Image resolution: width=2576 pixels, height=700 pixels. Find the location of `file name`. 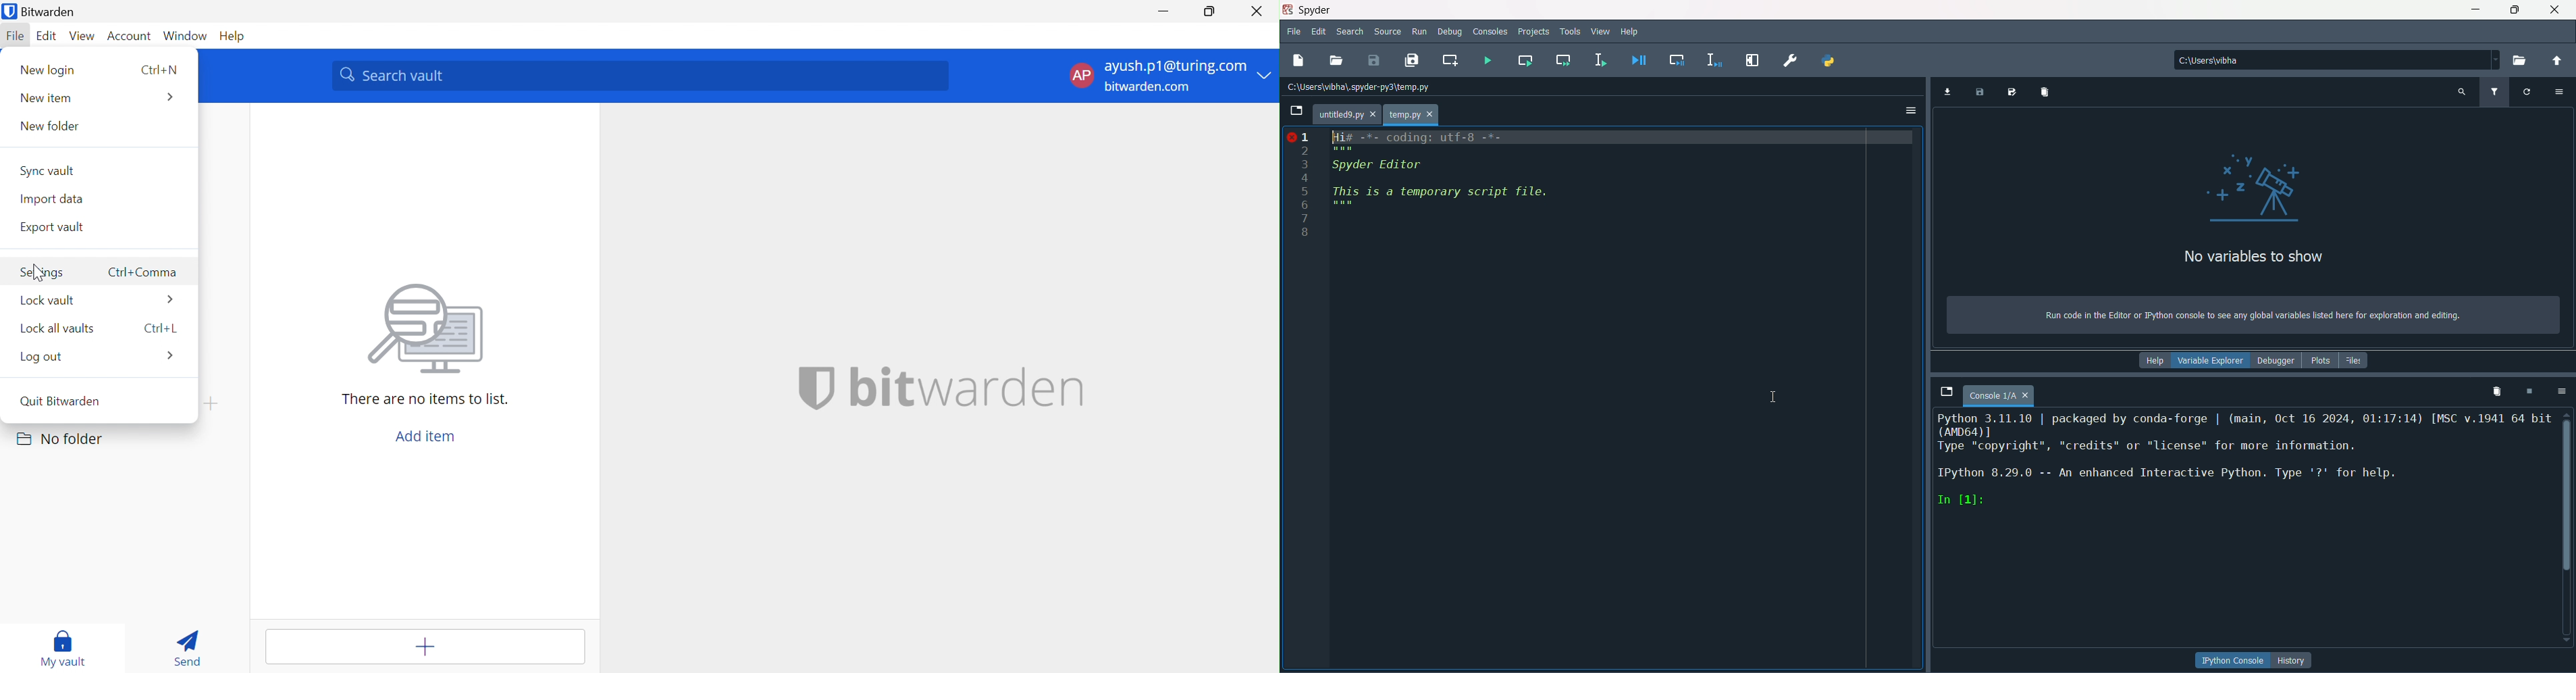

file name is located at coordinates (1414, 116).